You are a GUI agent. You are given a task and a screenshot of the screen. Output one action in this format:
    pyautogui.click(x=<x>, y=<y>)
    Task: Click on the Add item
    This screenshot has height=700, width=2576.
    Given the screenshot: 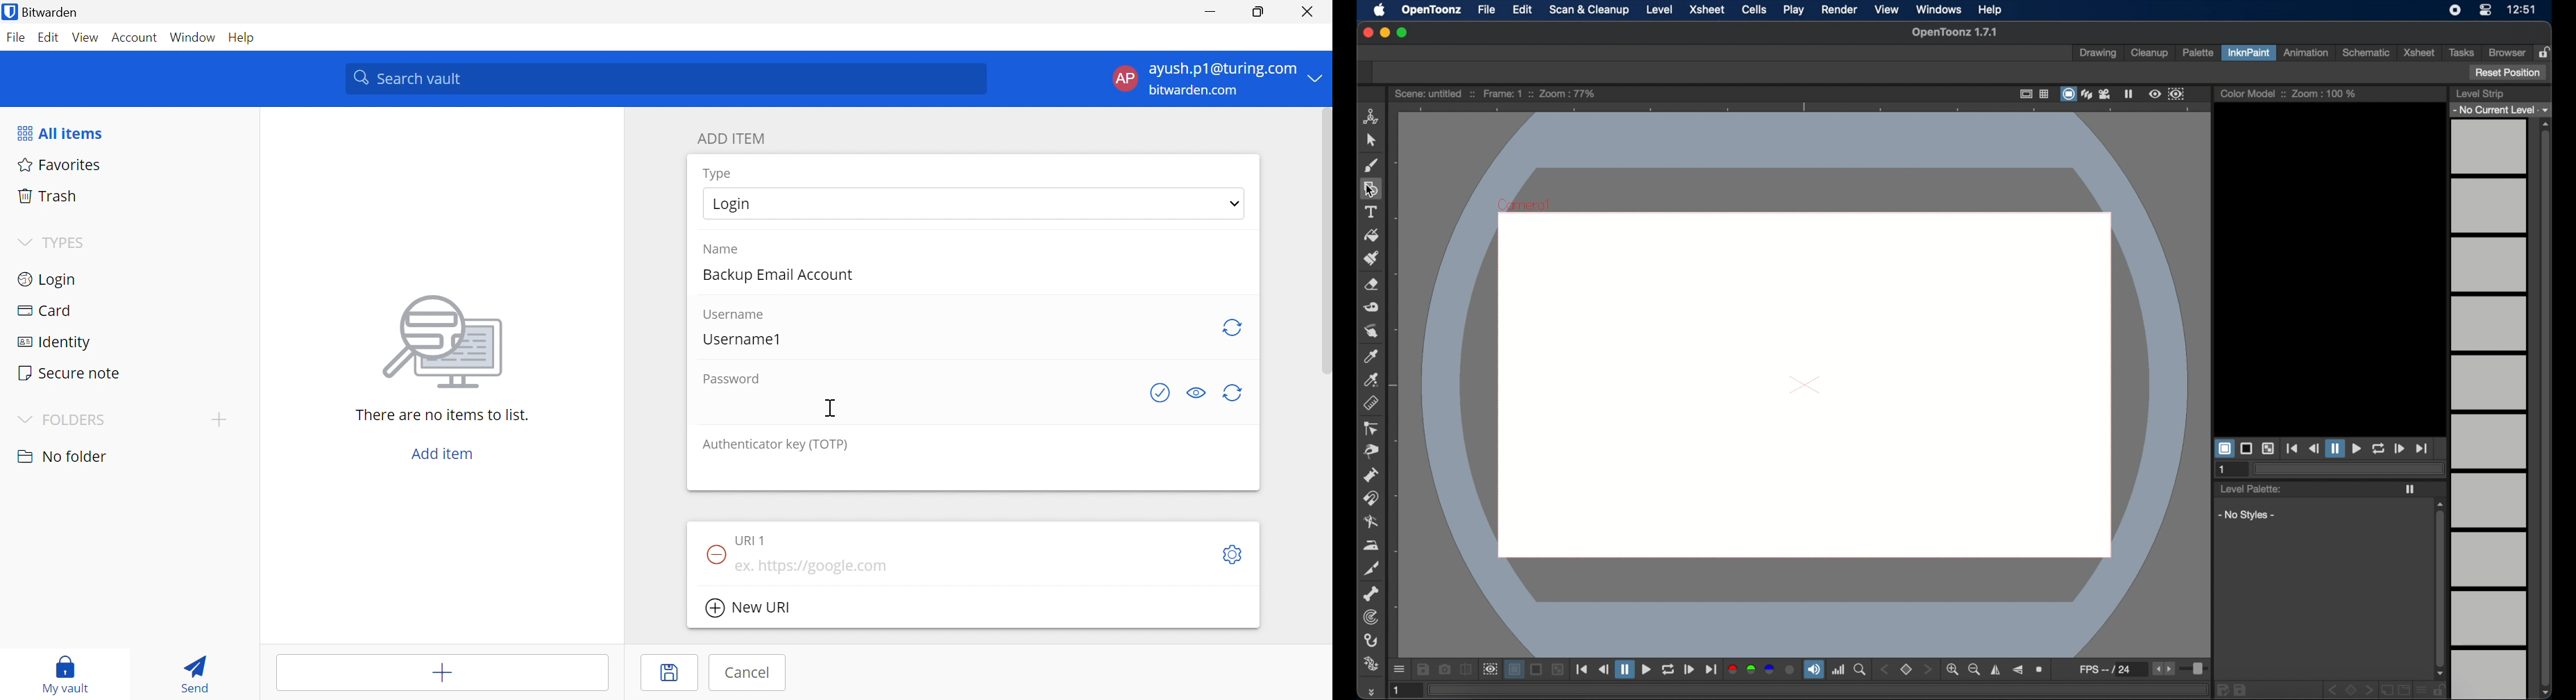 What is the action you would take?
    pyautogui.click(x=443, y=452)
    